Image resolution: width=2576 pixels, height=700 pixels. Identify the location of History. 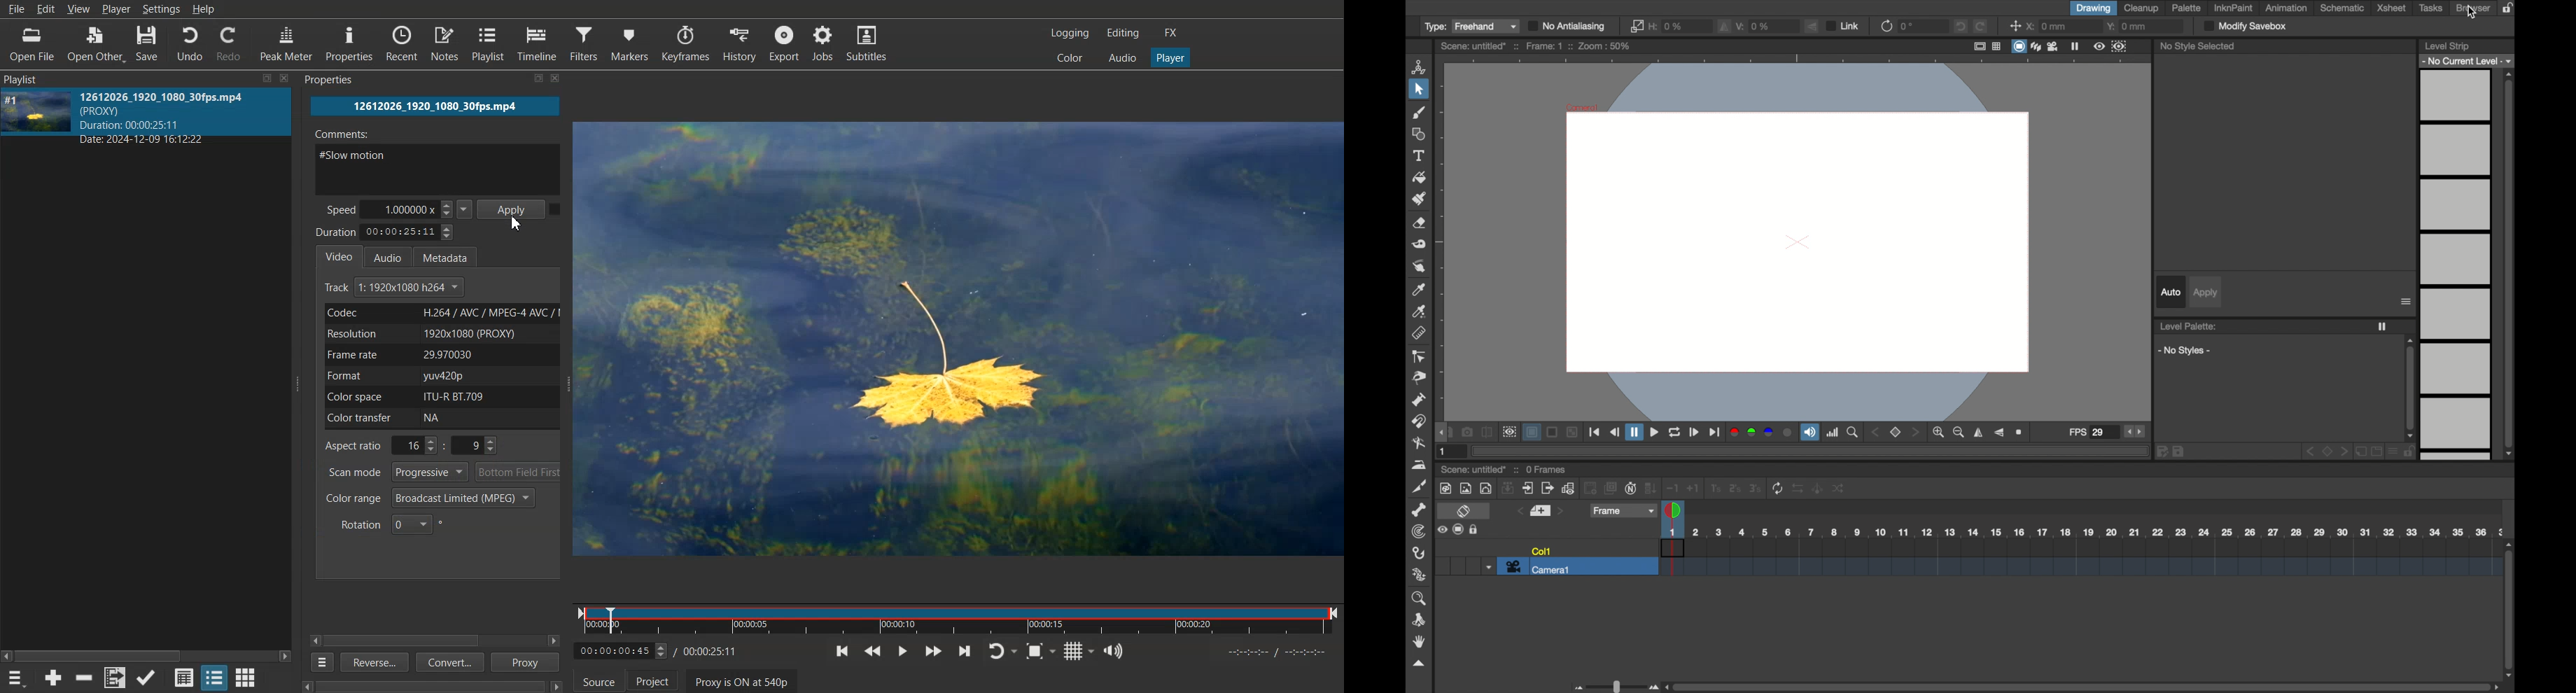
(736, 43).